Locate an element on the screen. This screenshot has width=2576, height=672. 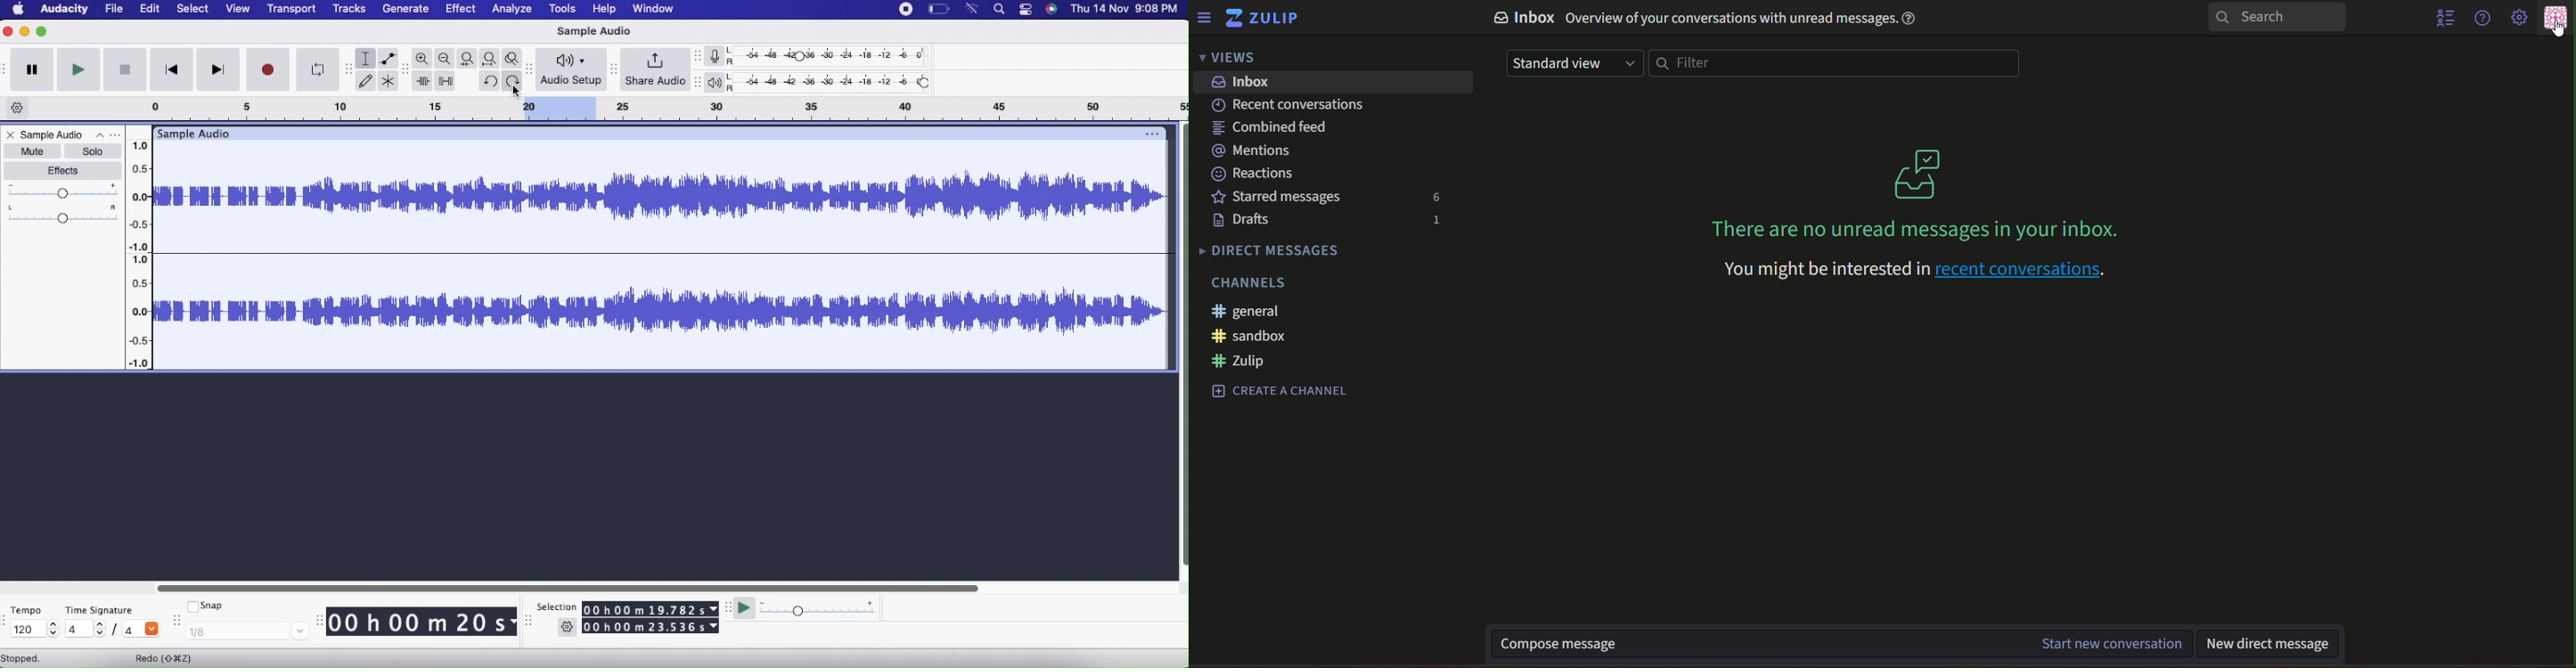
Trim outside selection is located at coordinates (422, 80).